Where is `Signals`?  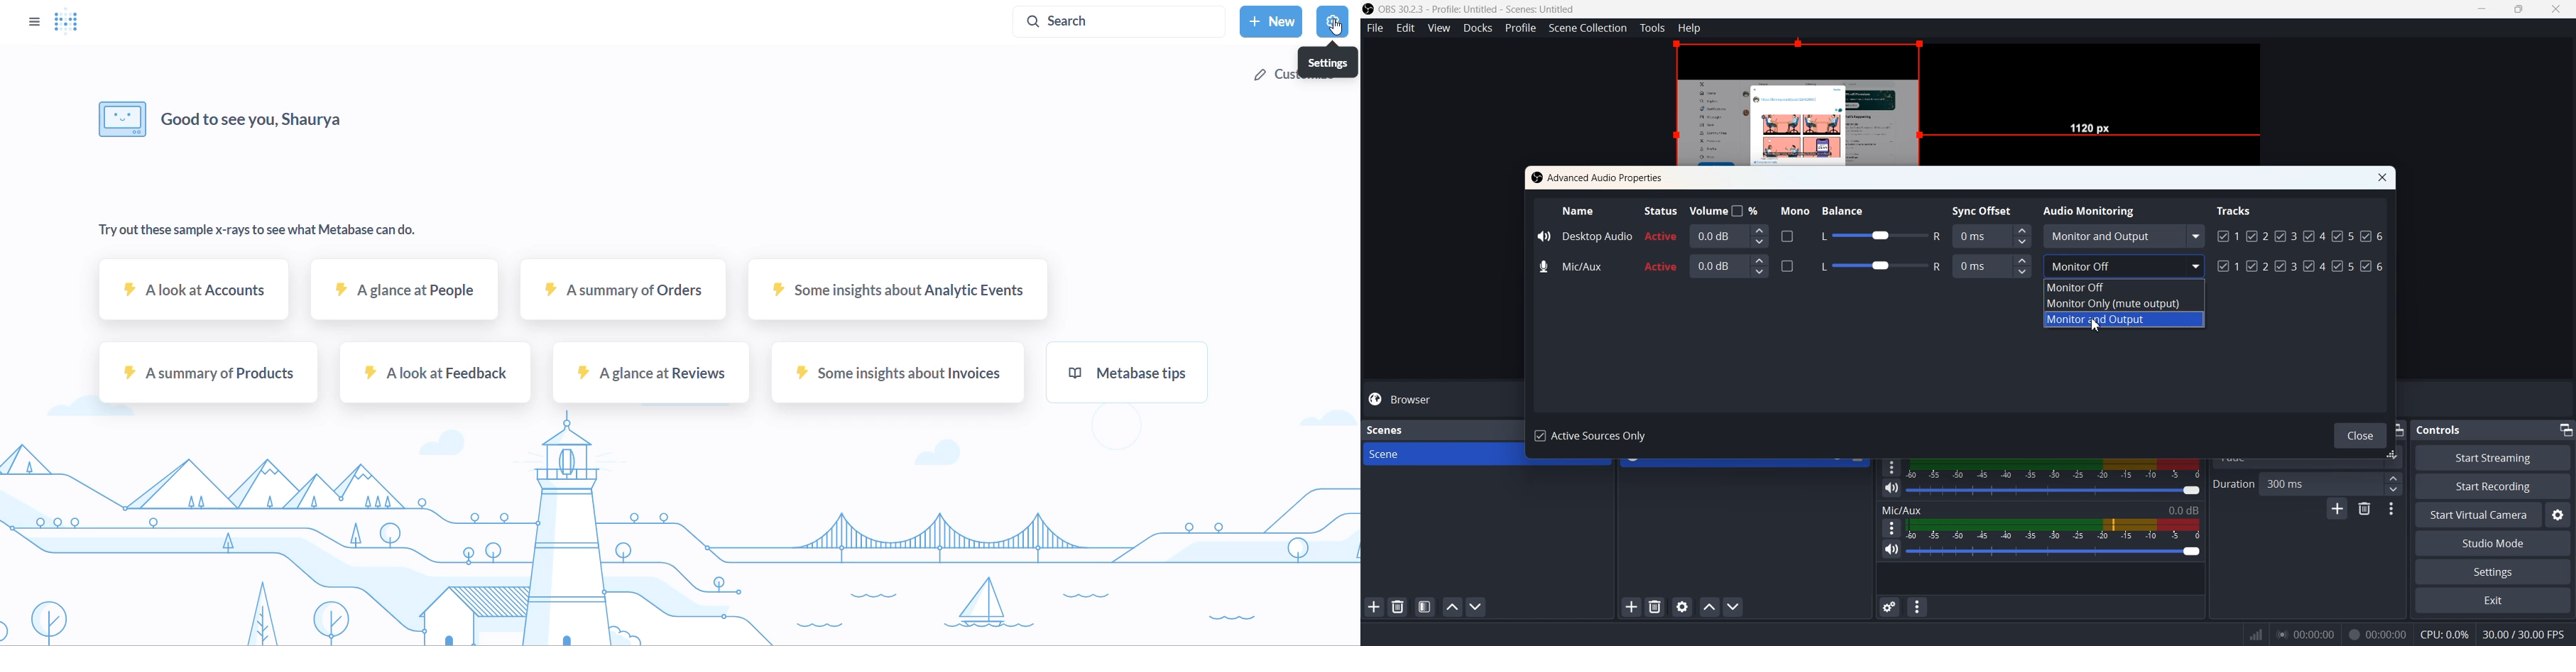
Signals is located at coordinates (2252, 635).